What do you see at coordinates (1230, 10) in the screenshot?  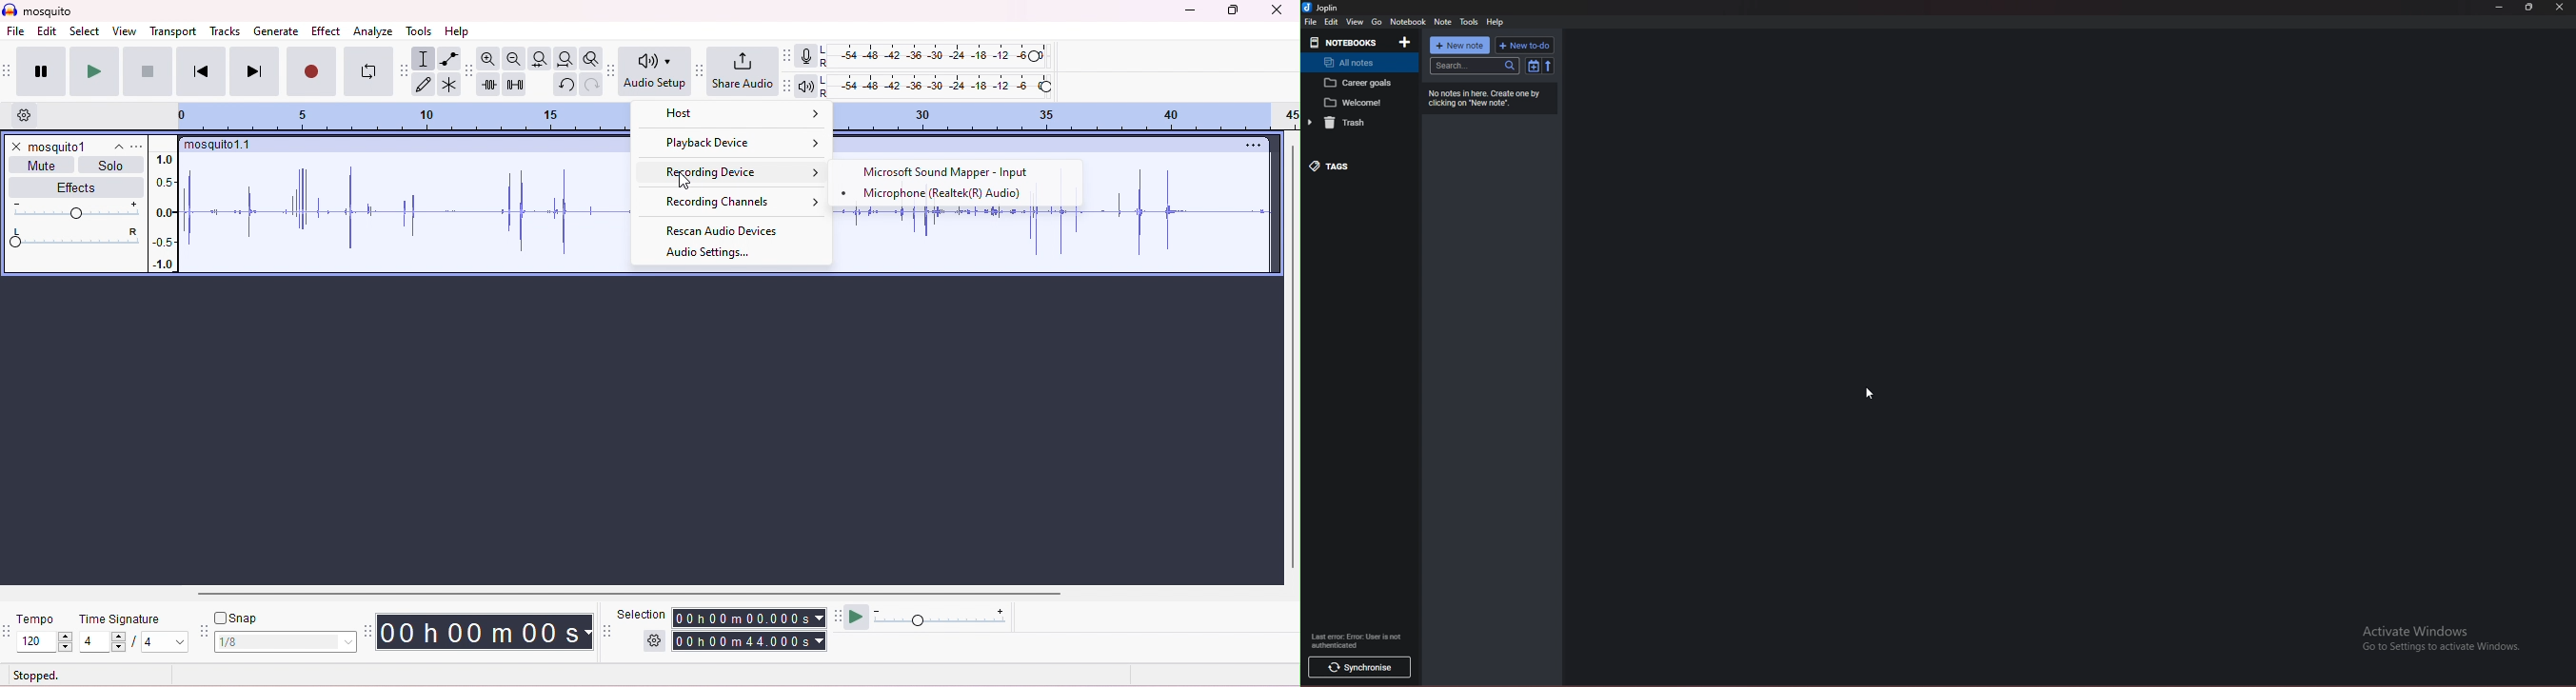 I see `maximize` at bounding box center [1230, 10].